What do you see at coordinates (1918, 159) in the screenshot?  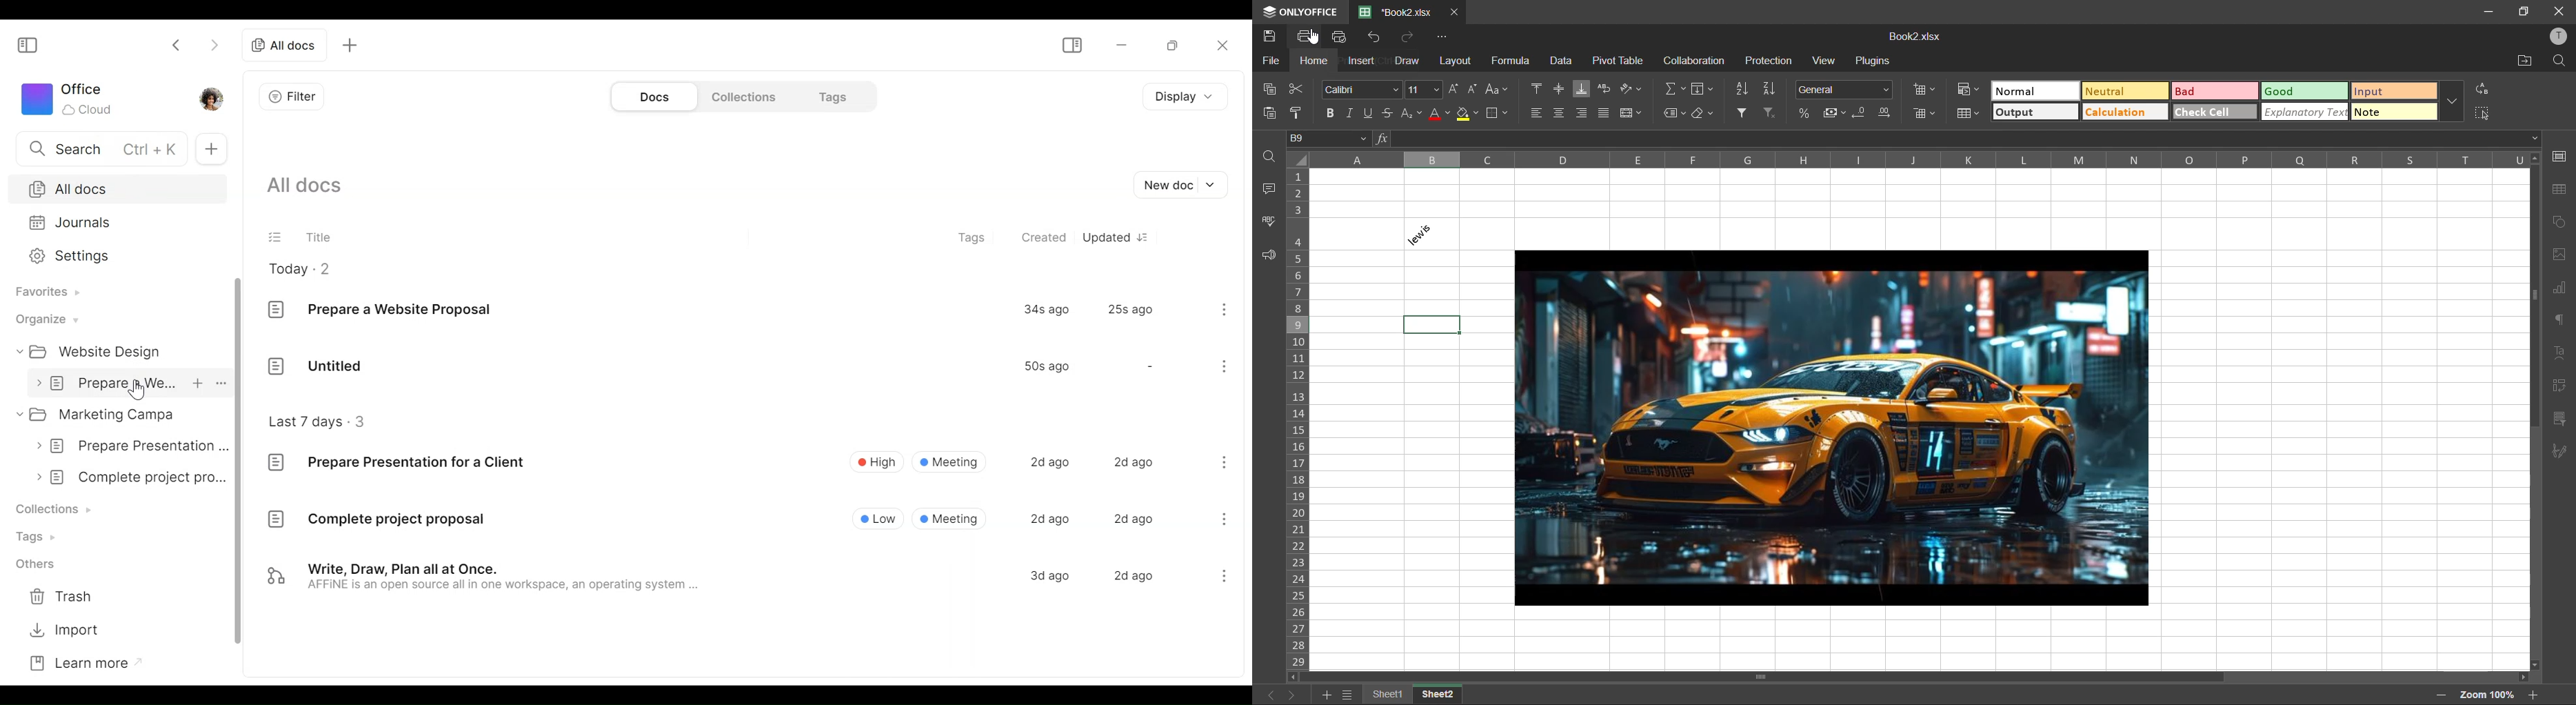 I see `column names` at bounding box center [1918, 159].